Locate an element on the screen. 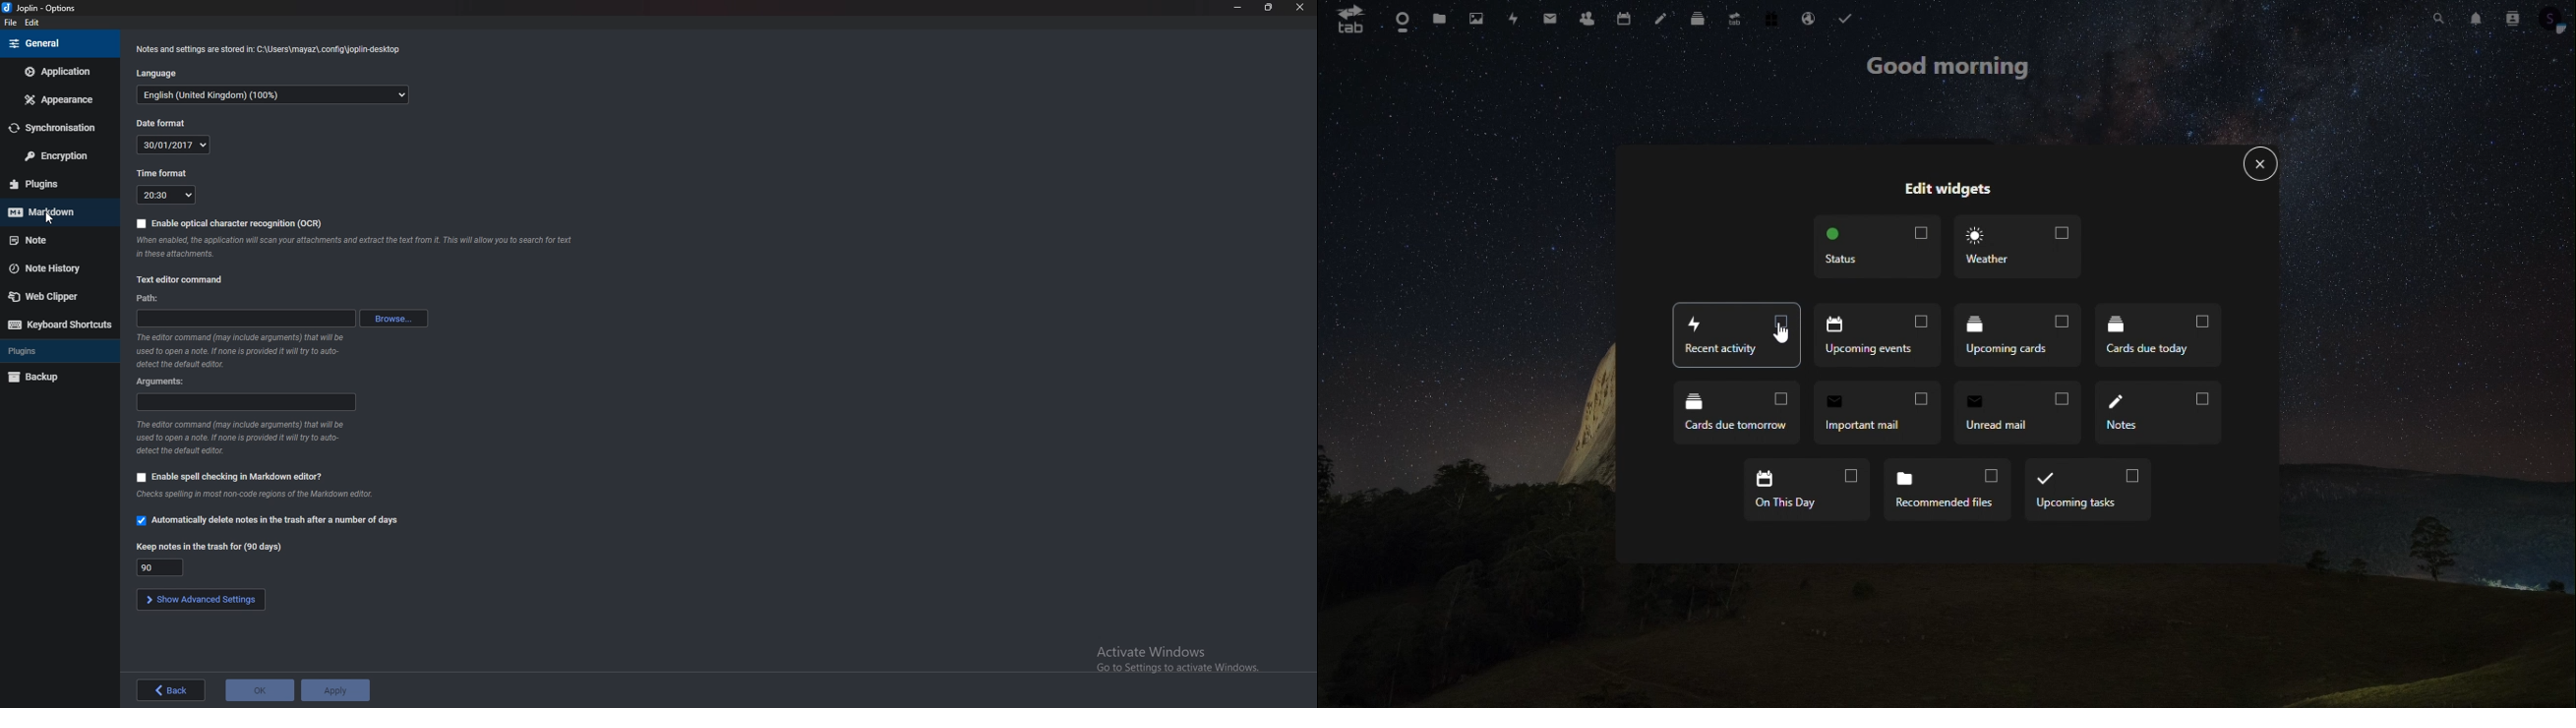 The width and height of the screenshot is (2576, 728). Language is located at coordinates (161, 73).